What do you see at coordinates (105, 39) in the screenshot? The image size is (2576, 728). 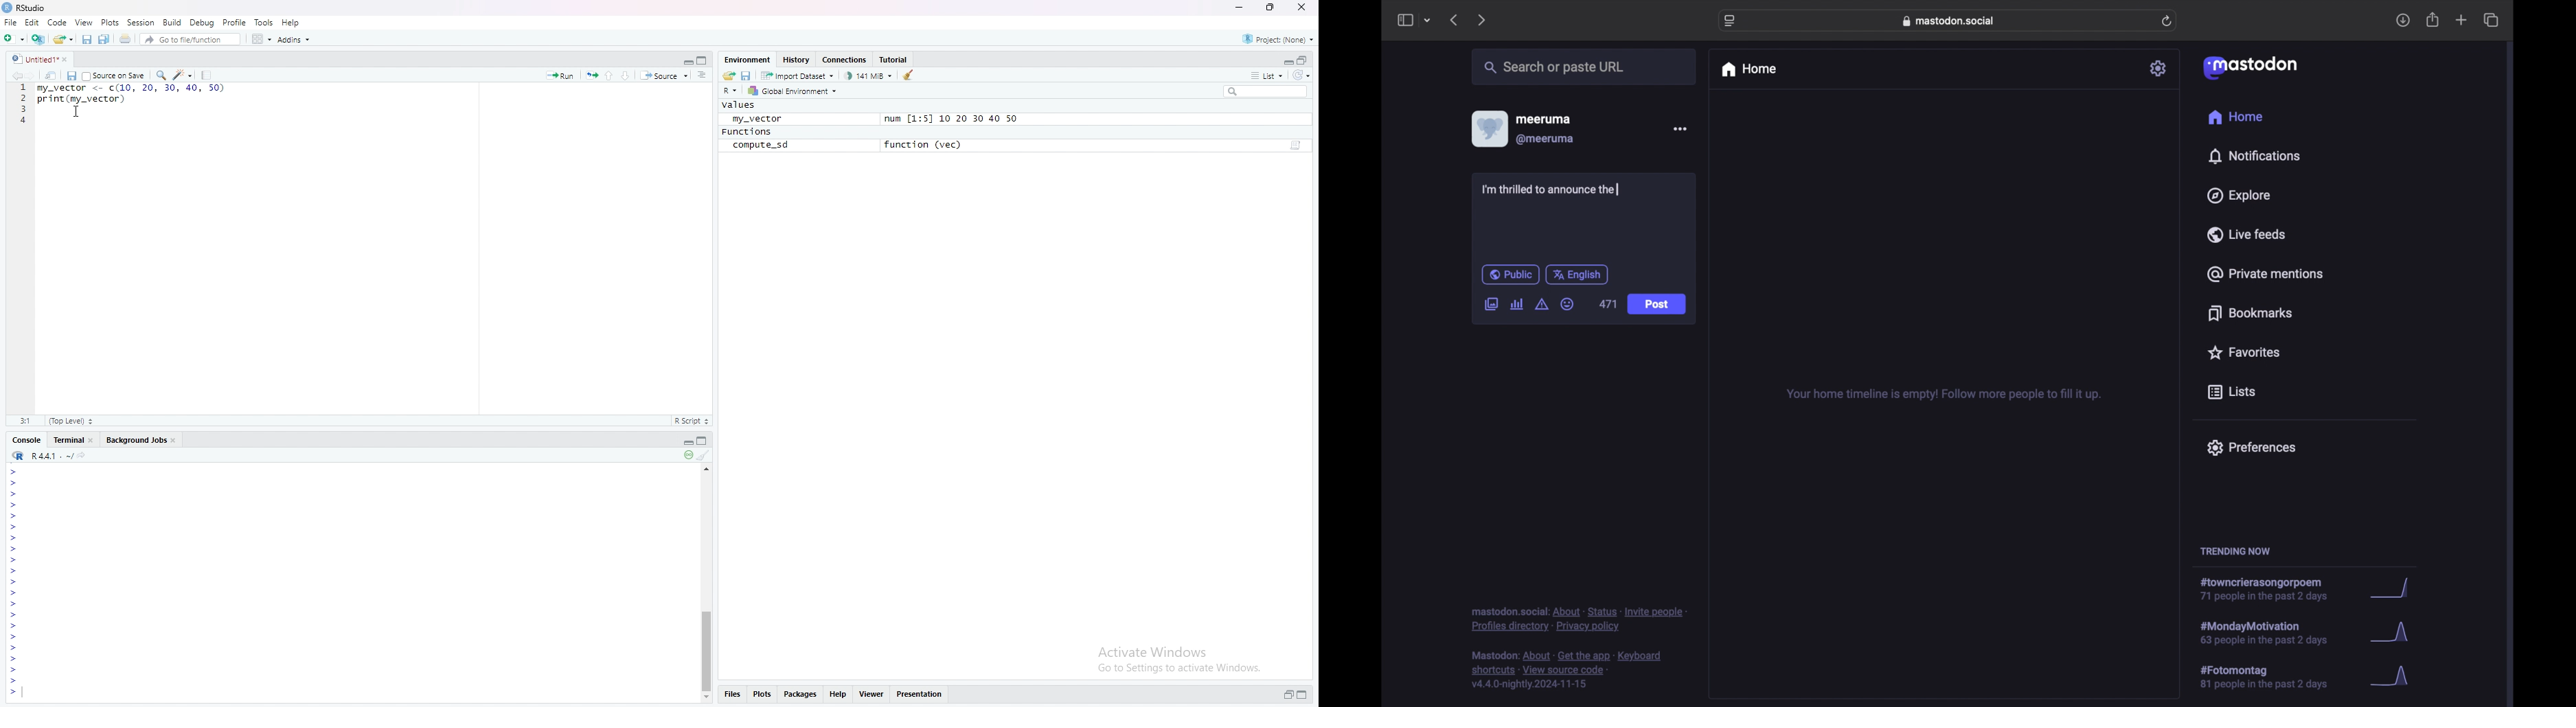 I see `Save all open documents (Ctrl + Alt + S)` at bounding box center [105, 39].